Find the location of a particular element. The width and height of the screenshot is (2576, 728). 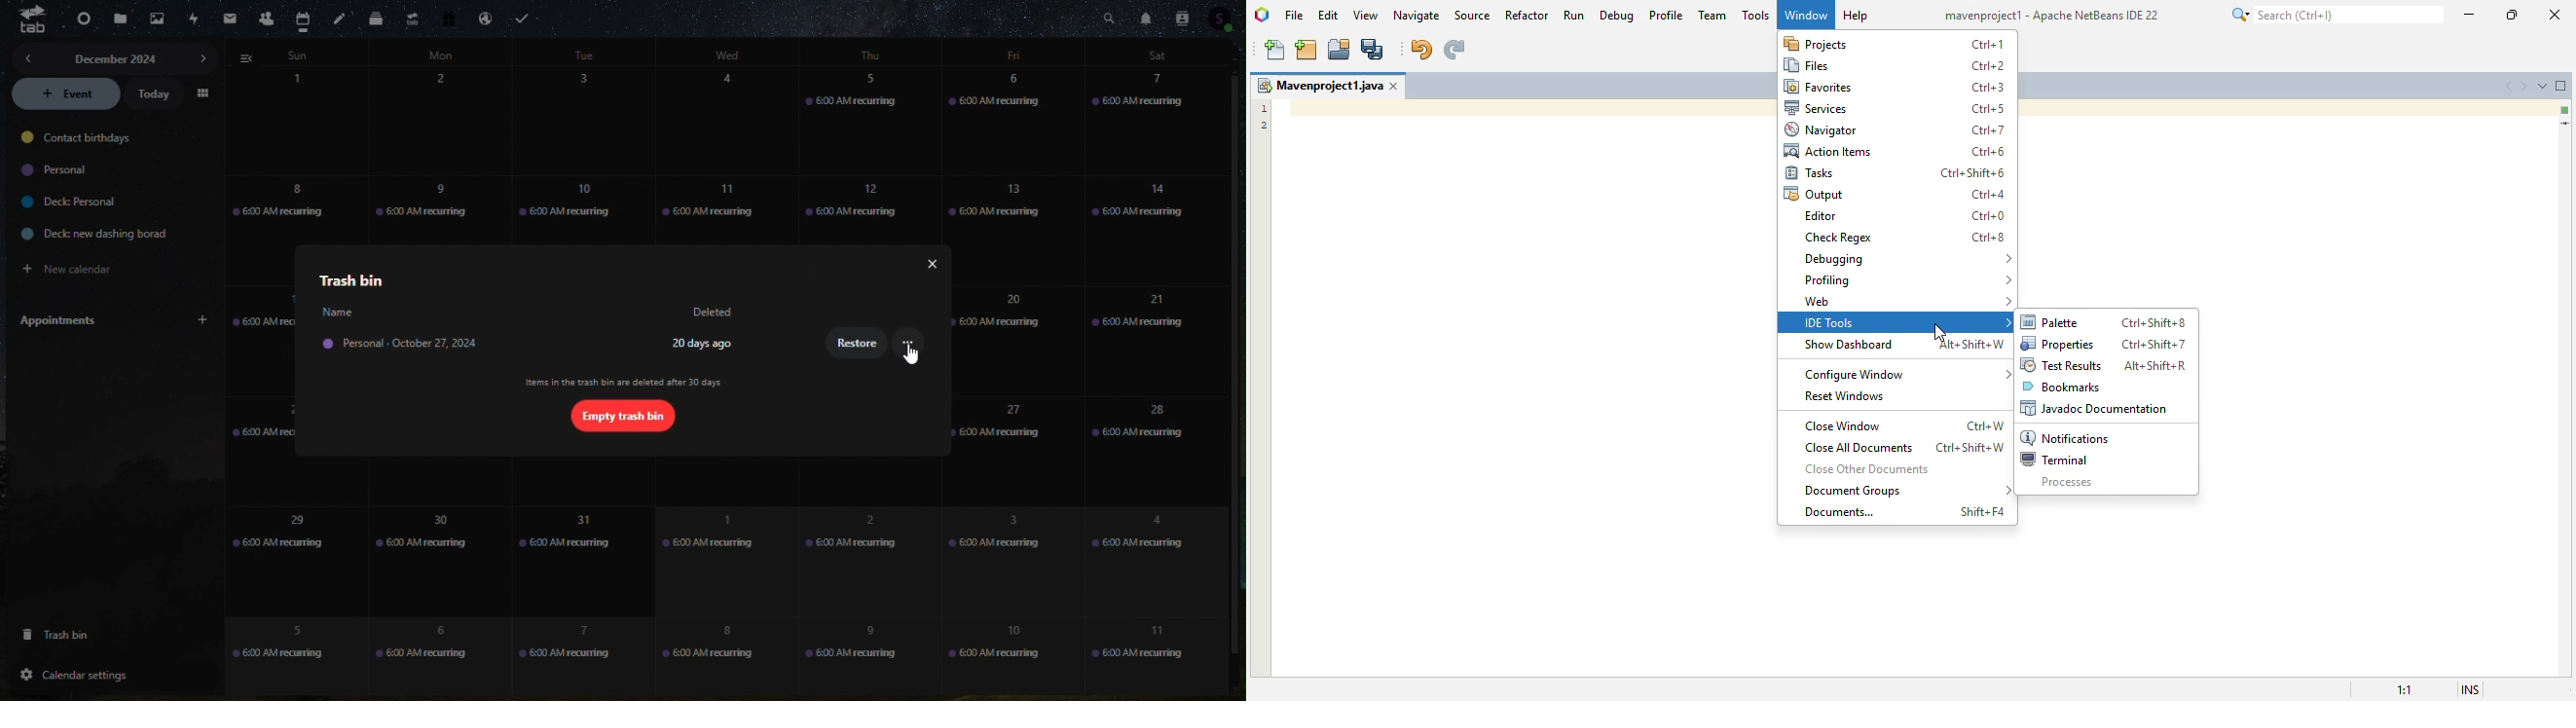

upgrade is located at coordinates (411, 18).